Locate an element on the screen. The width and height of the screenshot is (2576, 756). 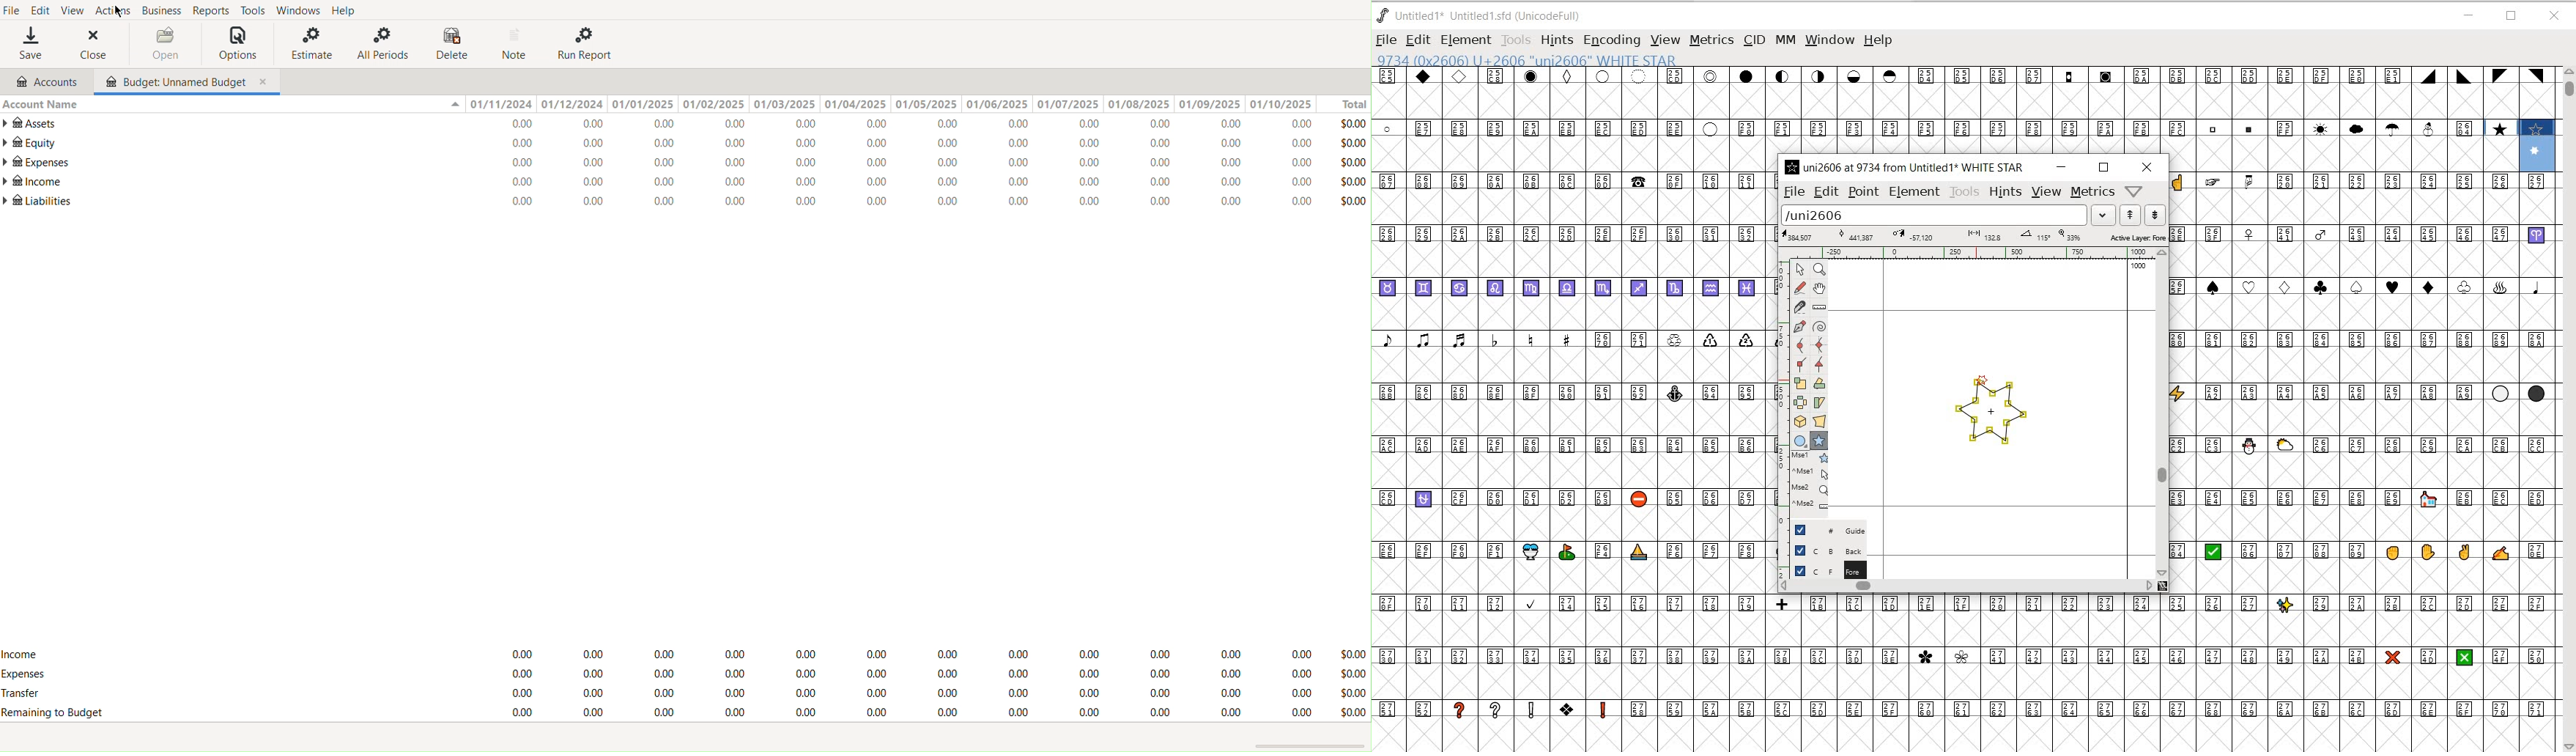
Total is located at coordinates (1347, 103).